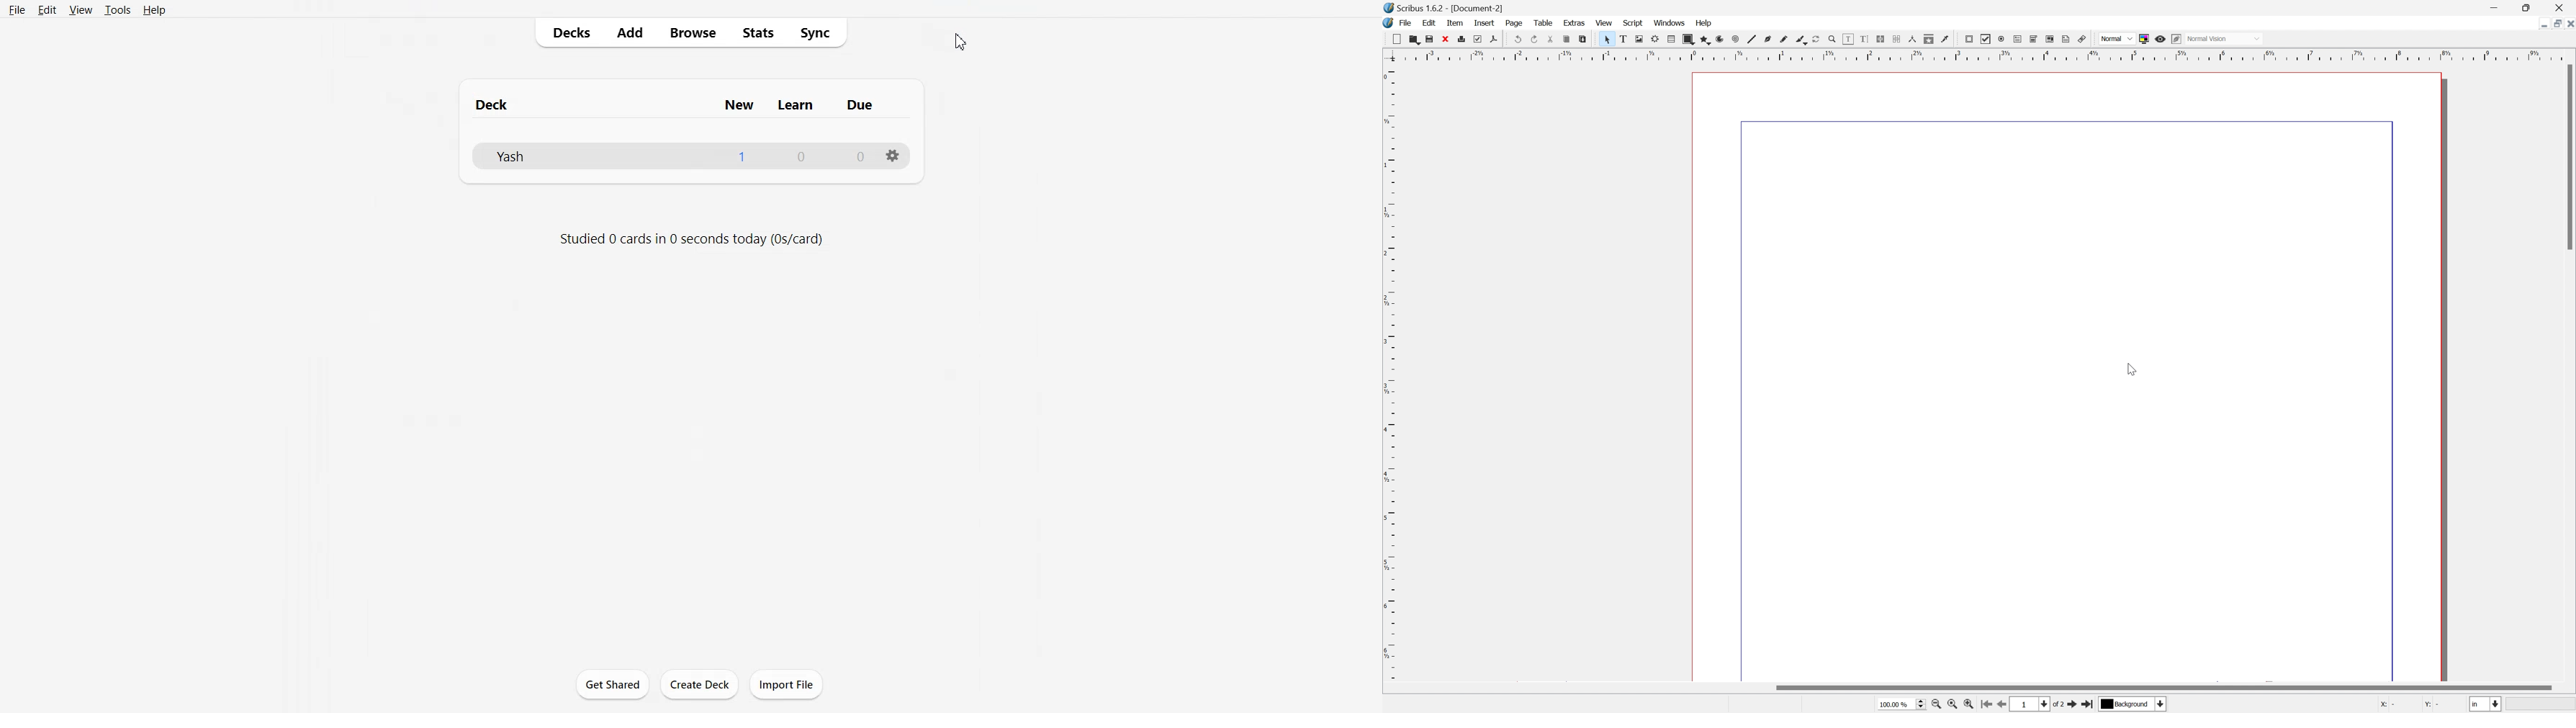 The image size is (2576, 728). I want to click on zoom in, so click(1971, 705).